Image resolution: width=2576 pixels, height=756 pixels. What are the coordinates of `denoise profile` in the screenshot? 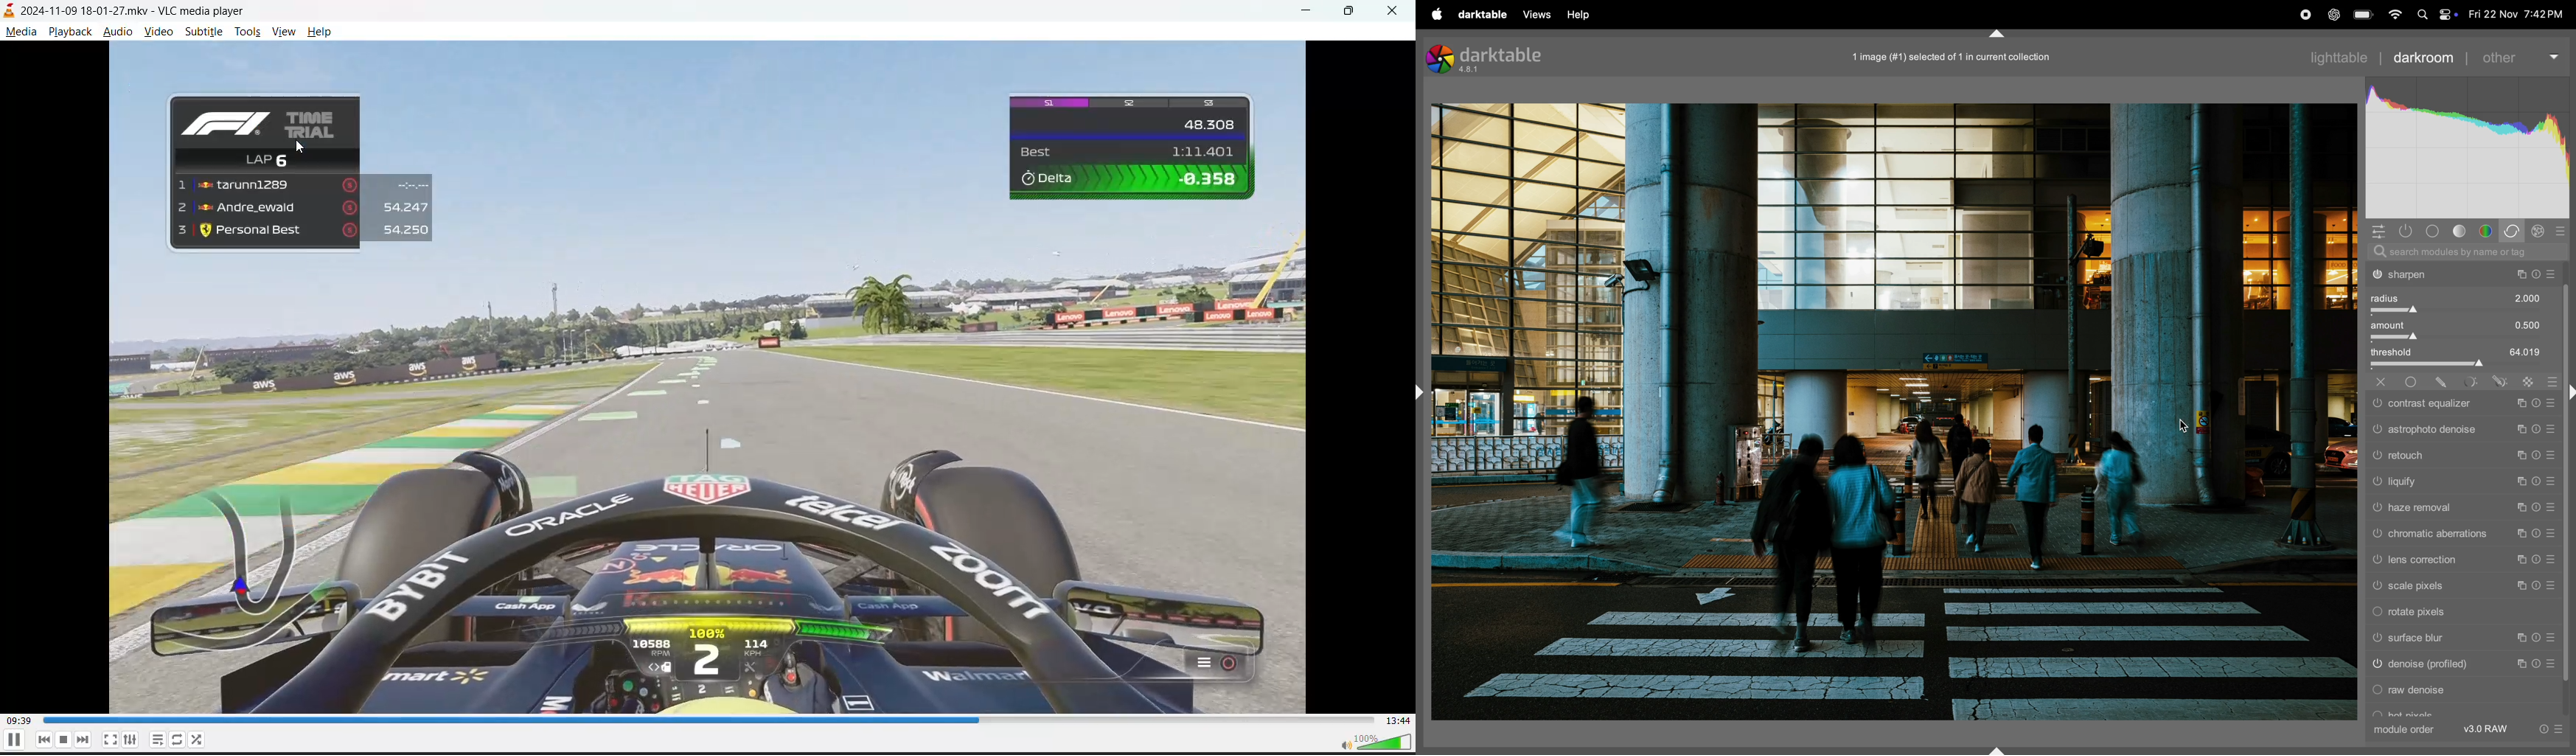 It's located at (2461, 667).